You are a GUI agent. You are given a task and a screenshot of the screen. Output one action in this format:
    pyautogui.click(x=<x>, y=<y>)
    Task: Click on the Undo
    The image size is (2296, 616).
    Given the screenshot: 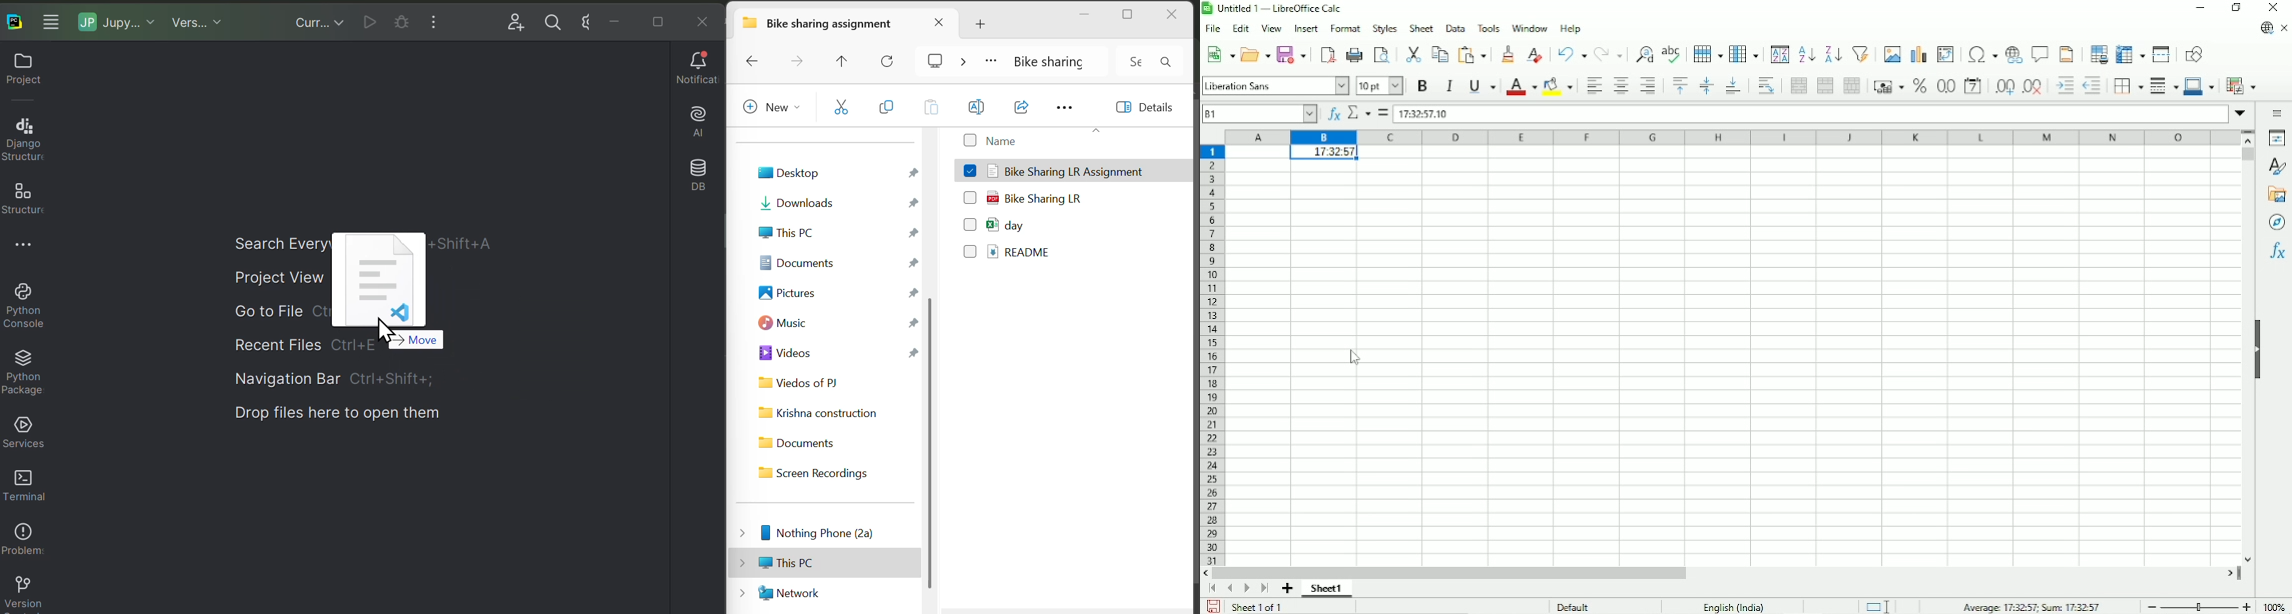 What is the action you would take?
    pyautogui.click(x=1572, y=53)
    